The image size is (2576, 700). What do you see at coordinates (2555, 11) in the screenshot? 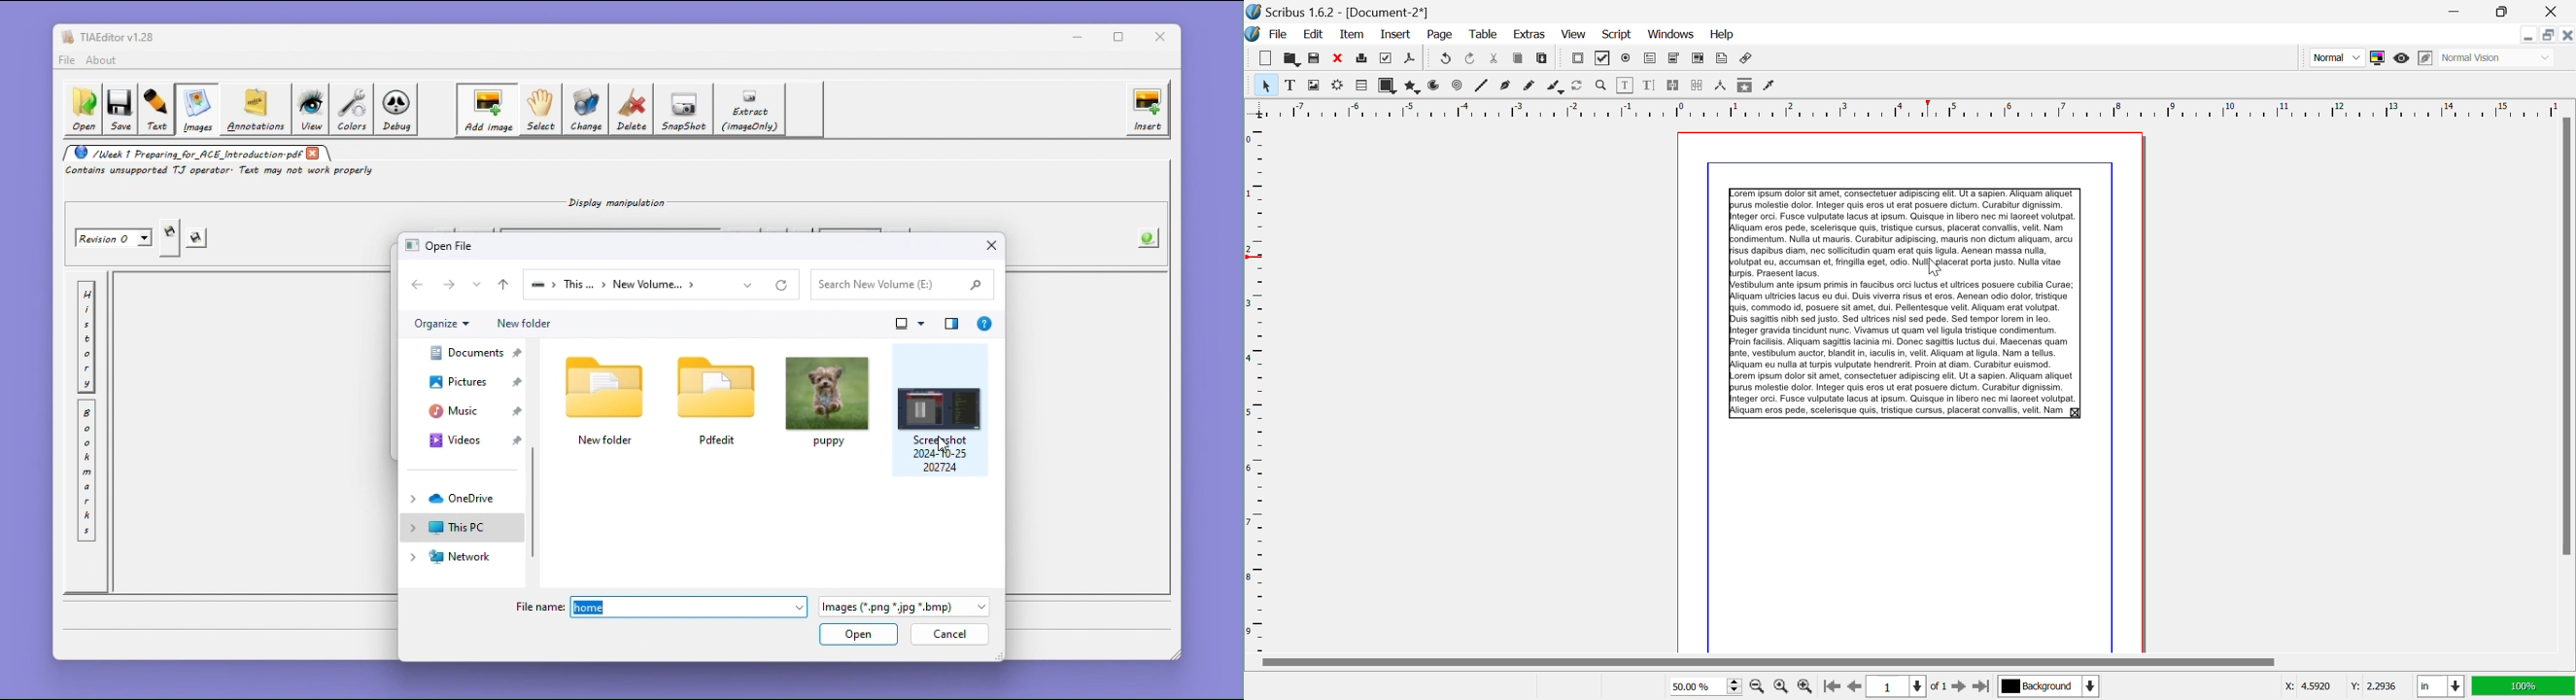
I see `Close` at bounding box center [2555, 11].